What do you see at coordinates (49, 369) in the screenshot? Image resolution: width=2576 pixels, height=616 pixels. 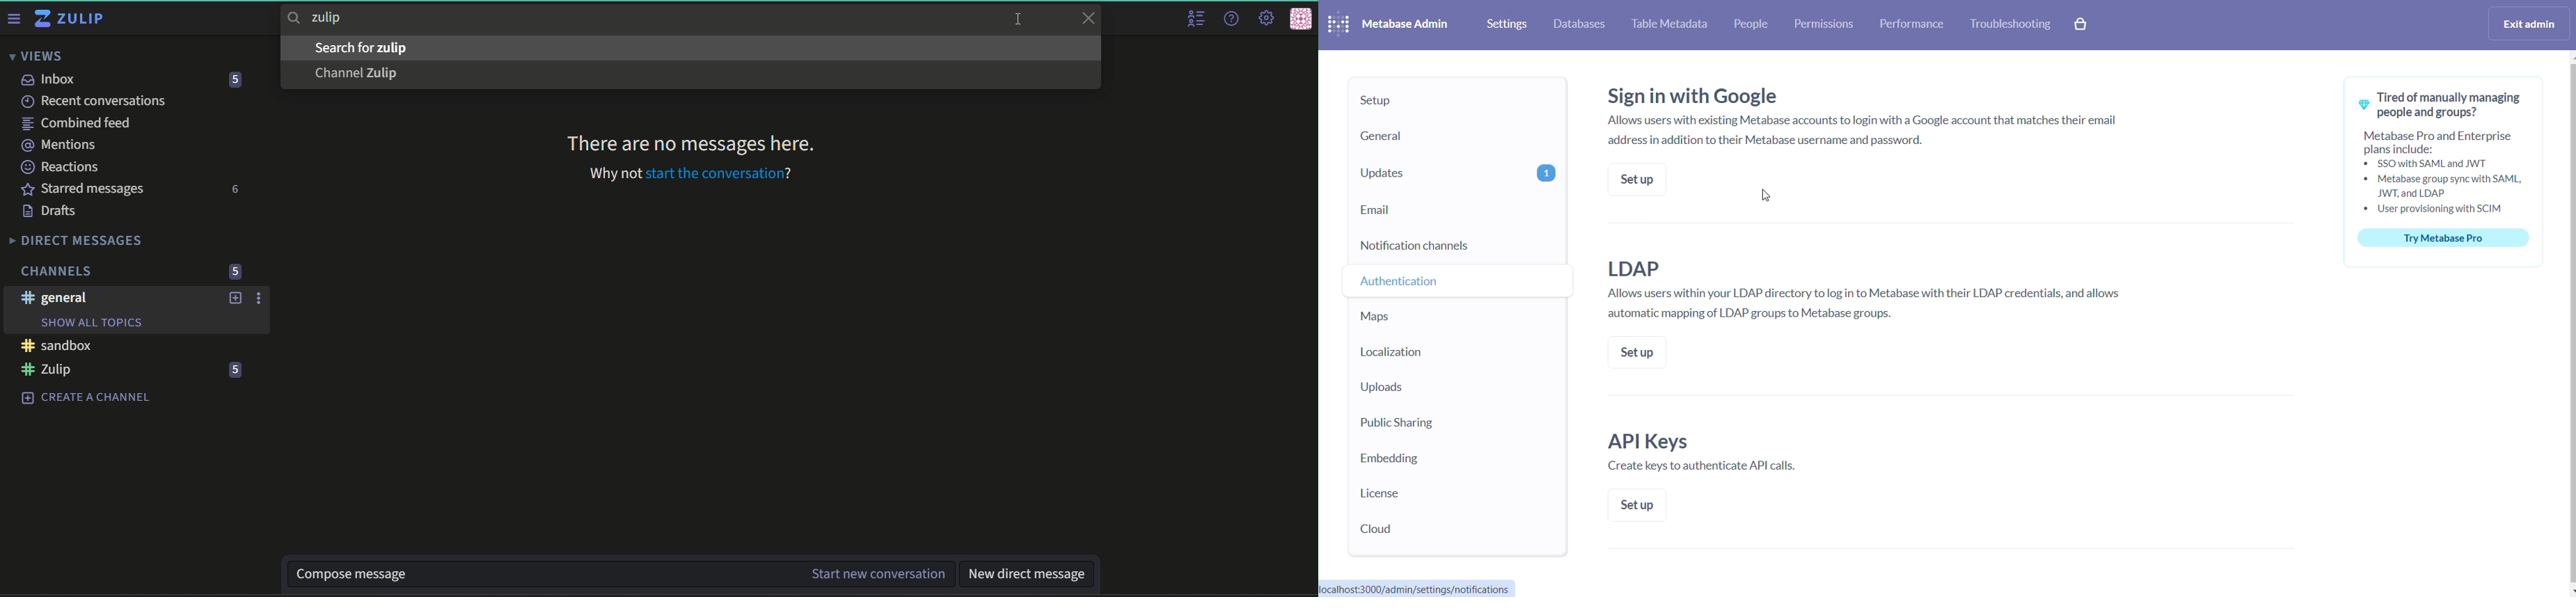 I see `#Zulip` at bounding box center [49, 369].